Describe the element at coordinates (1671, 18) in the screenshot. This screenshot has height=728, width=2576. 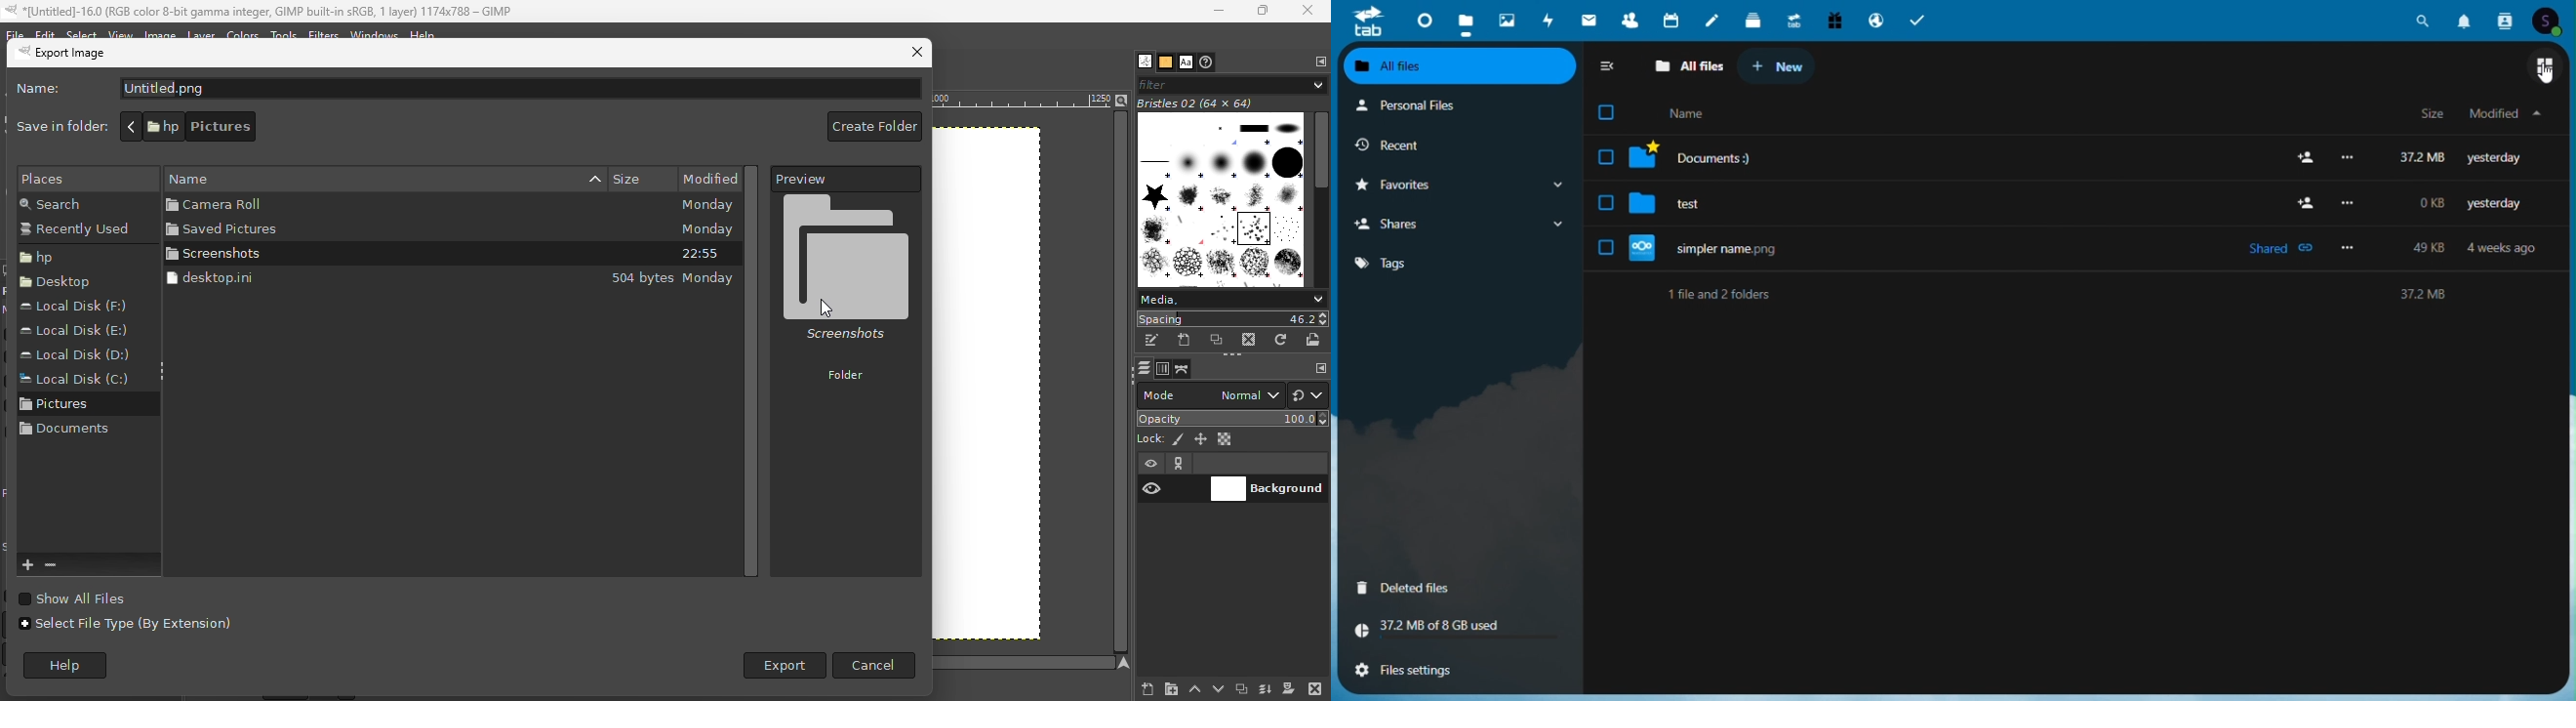
I see `calendar` at that location.